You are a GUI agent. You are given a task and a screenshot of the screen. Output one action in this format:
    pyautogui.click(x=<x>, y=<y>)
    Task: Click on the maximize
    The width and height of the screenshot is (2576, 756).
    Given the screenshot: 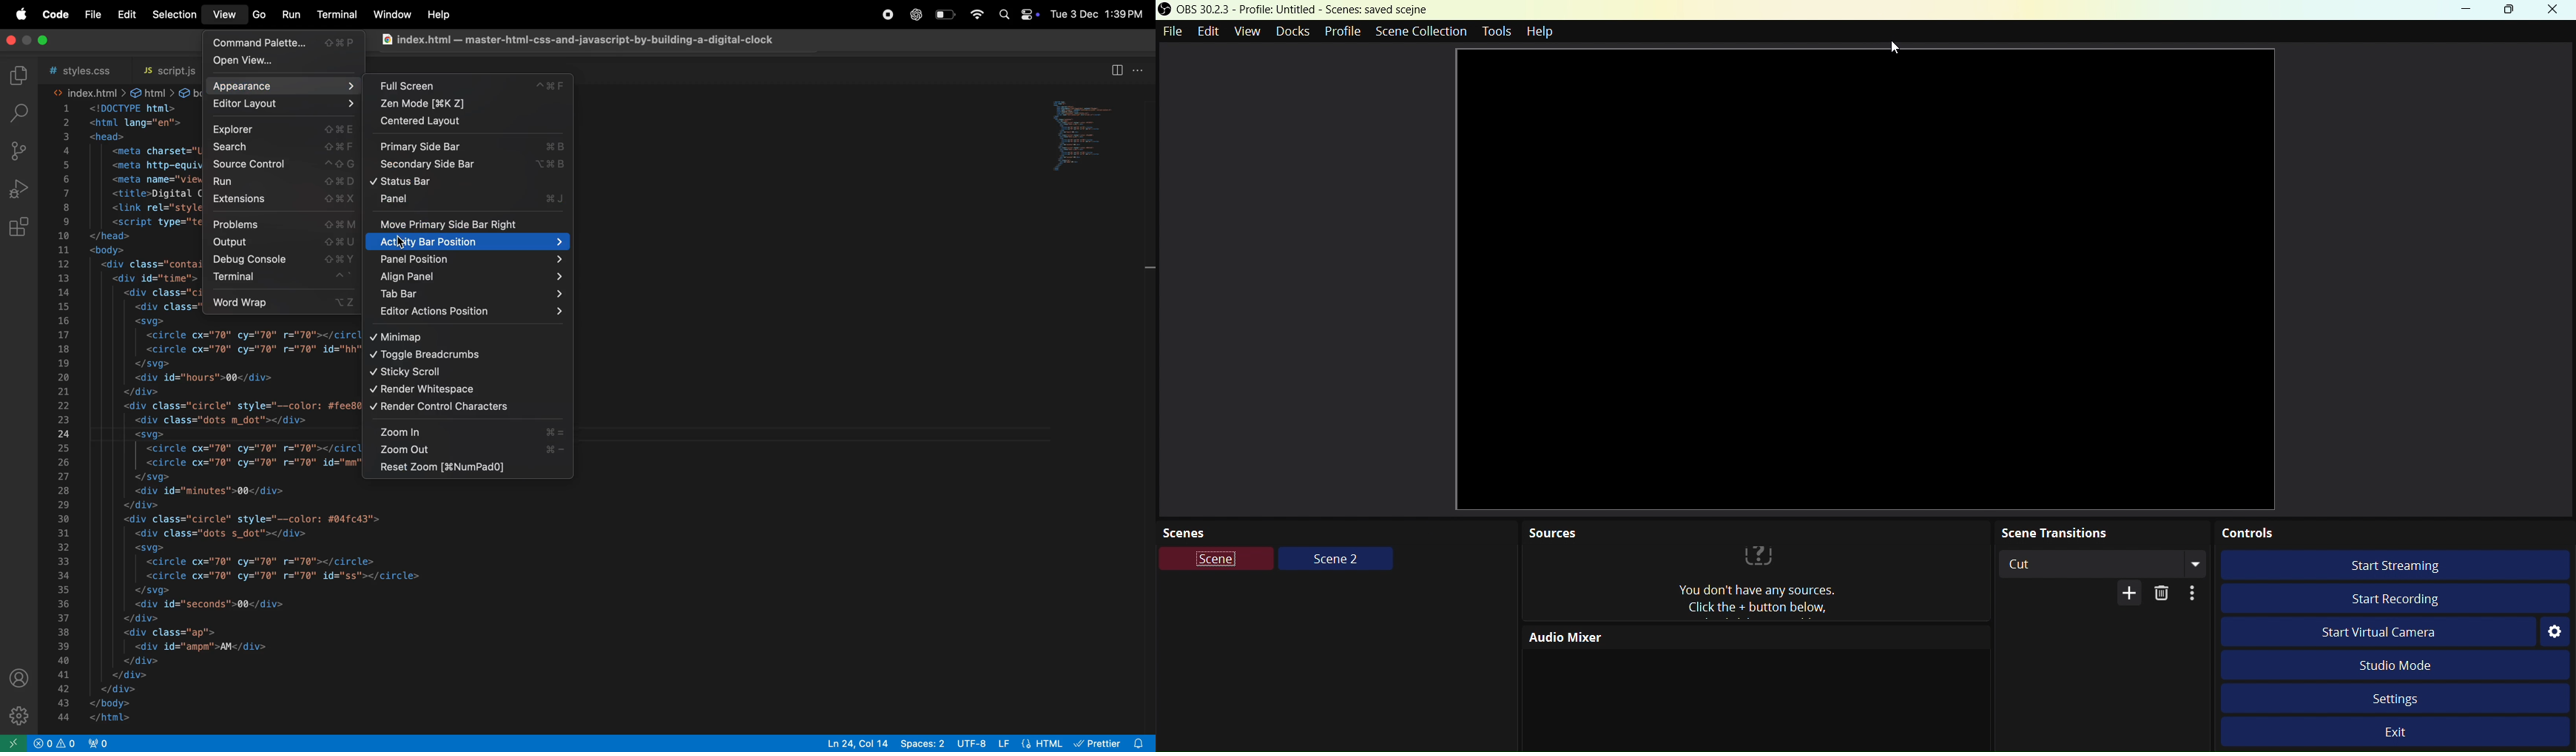 What is the action you would take?
    pyautogui.click(x=46, y=41)
    